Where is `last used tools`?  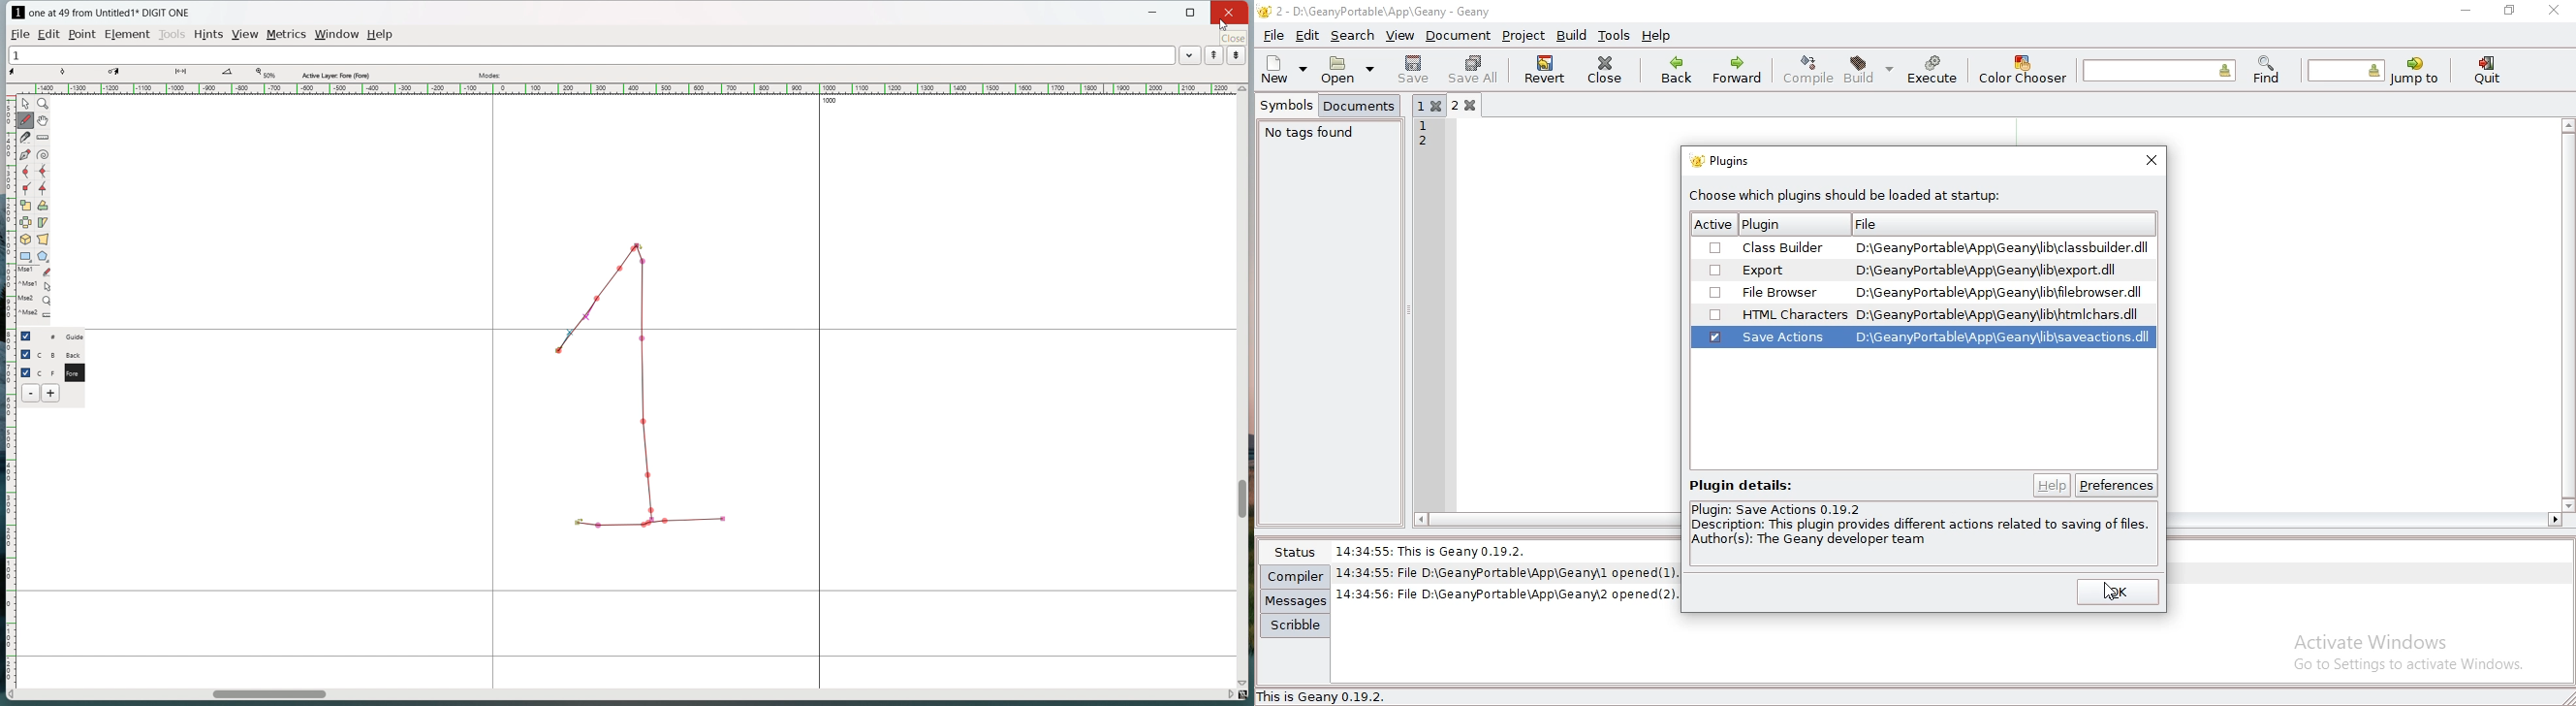 last used tools is located at coordinates (33, 295).